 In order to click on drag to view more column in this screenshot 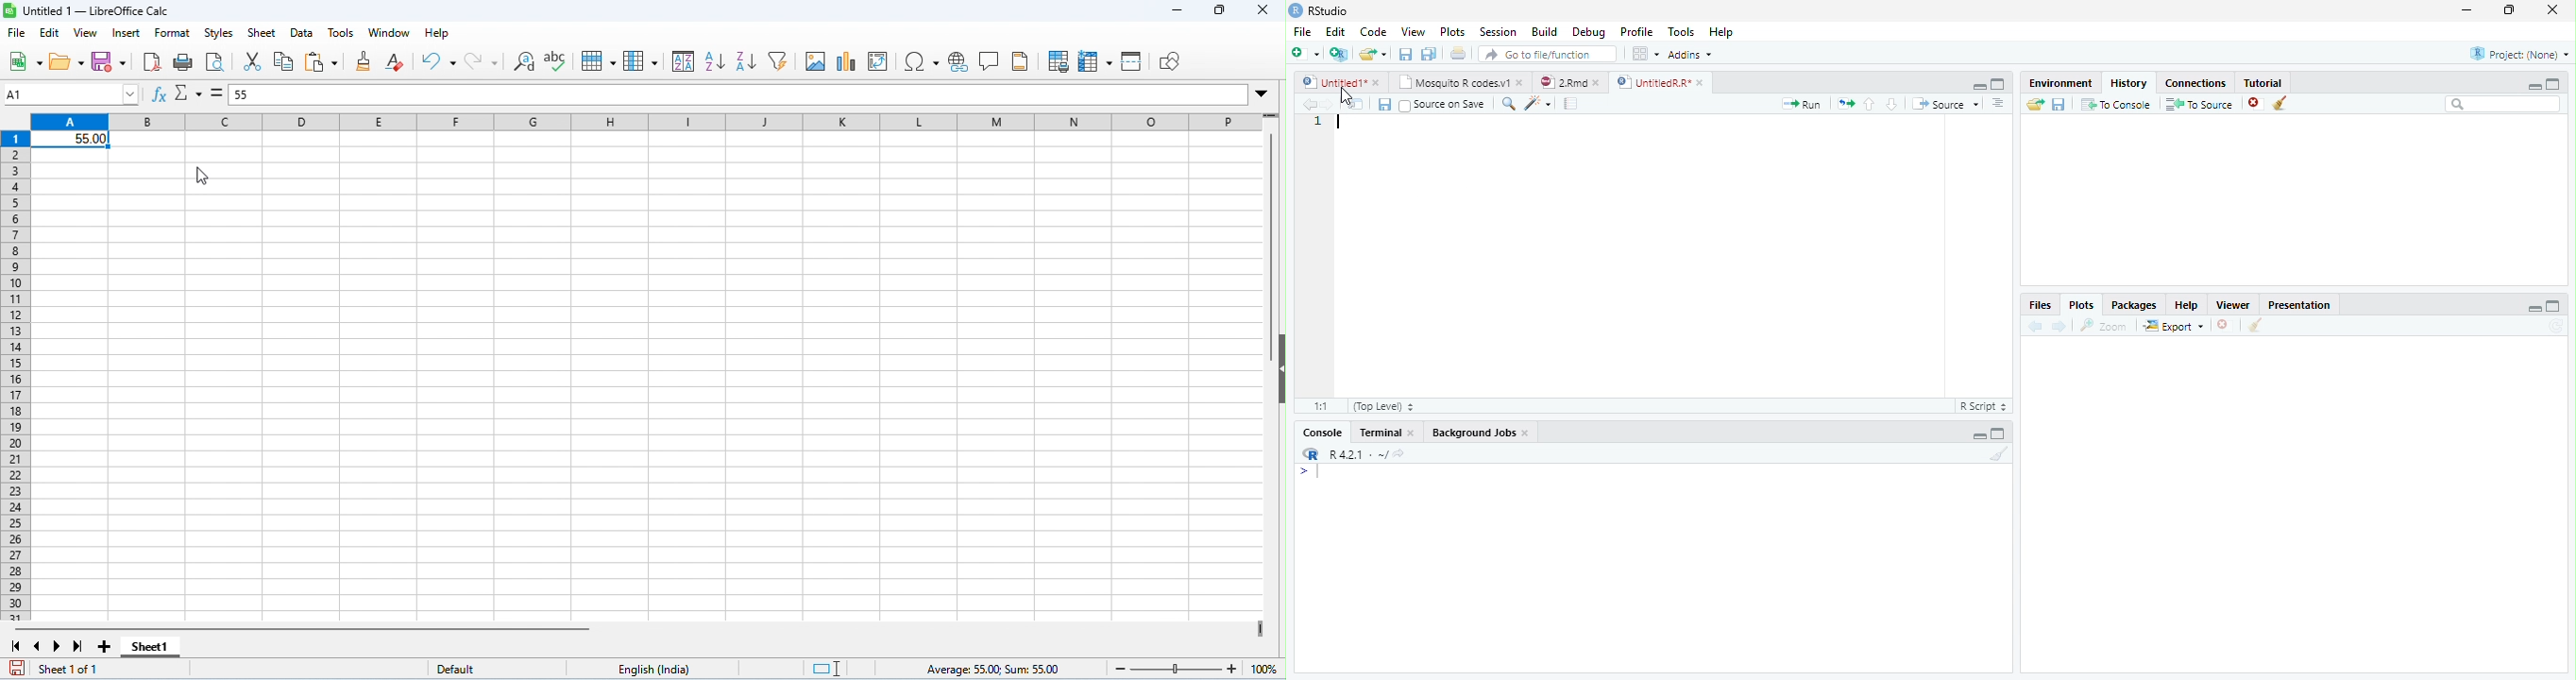, I will do `click(1258, 627)`.